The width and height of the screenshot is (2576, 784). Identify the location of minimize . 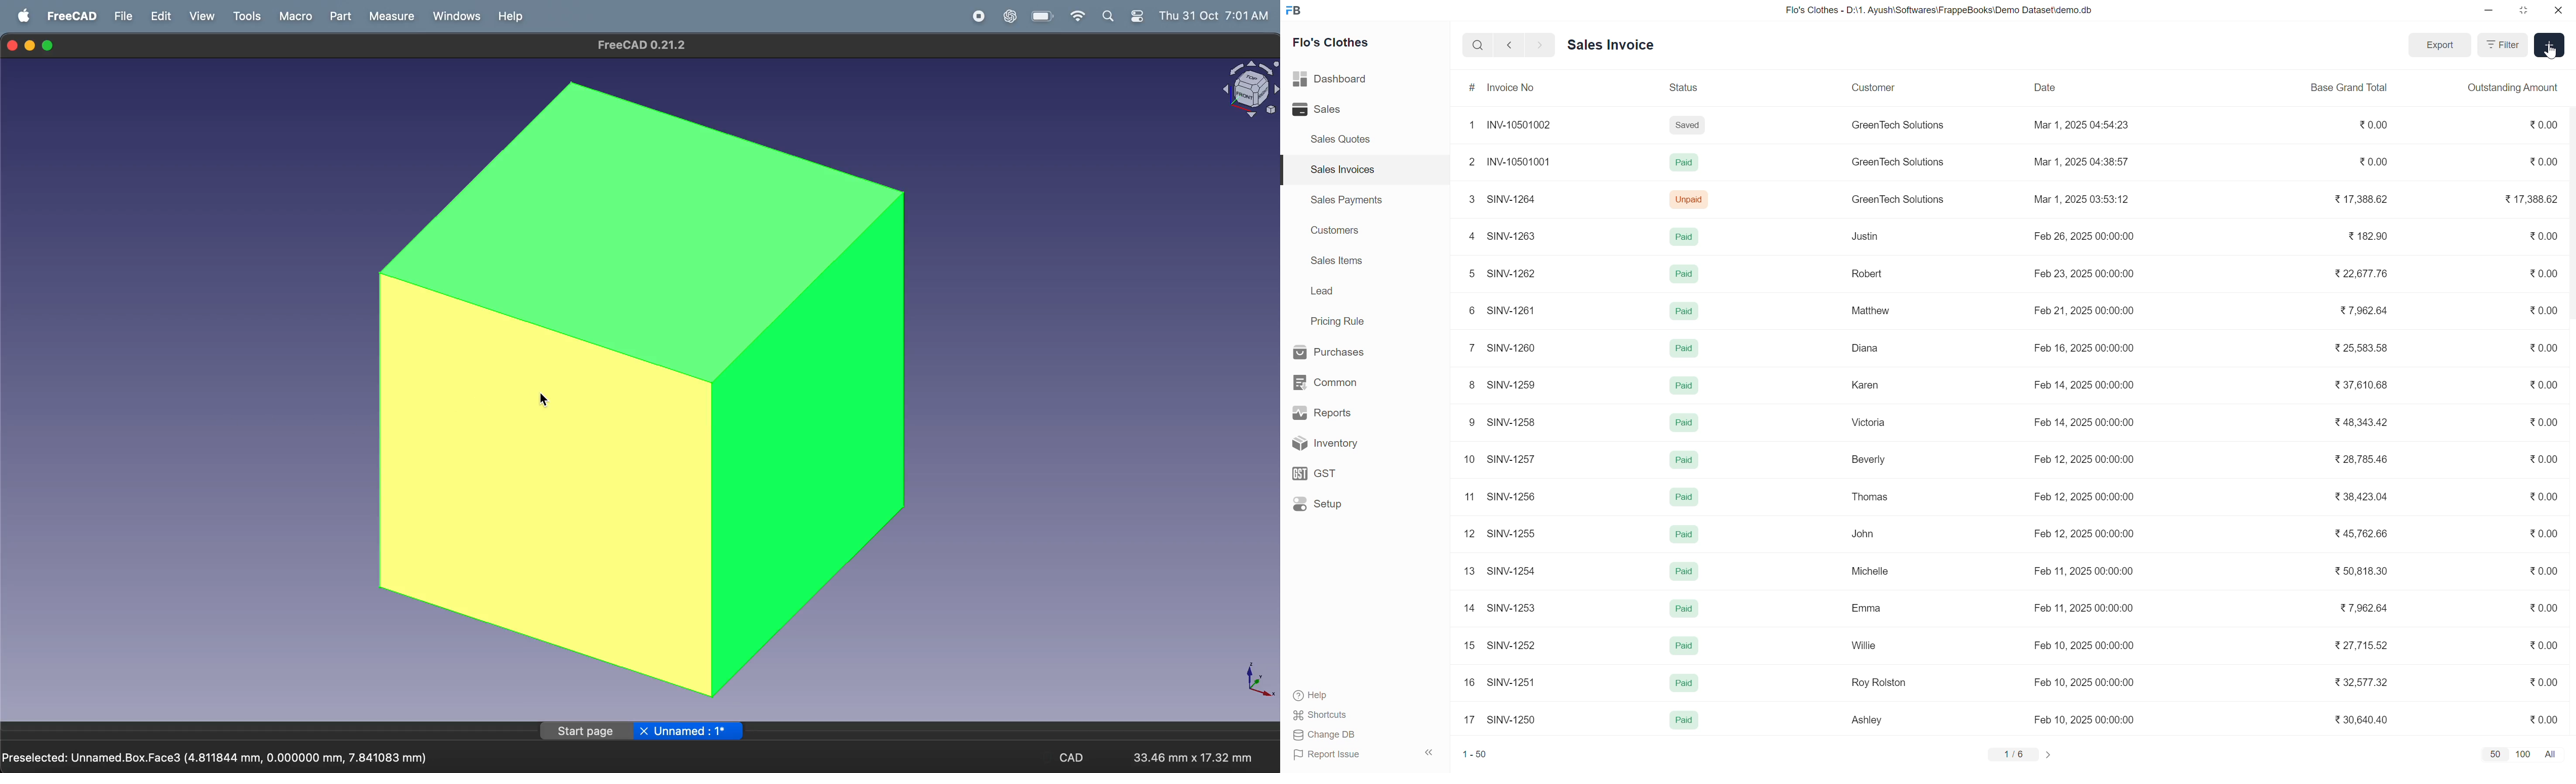
(2493, 12).